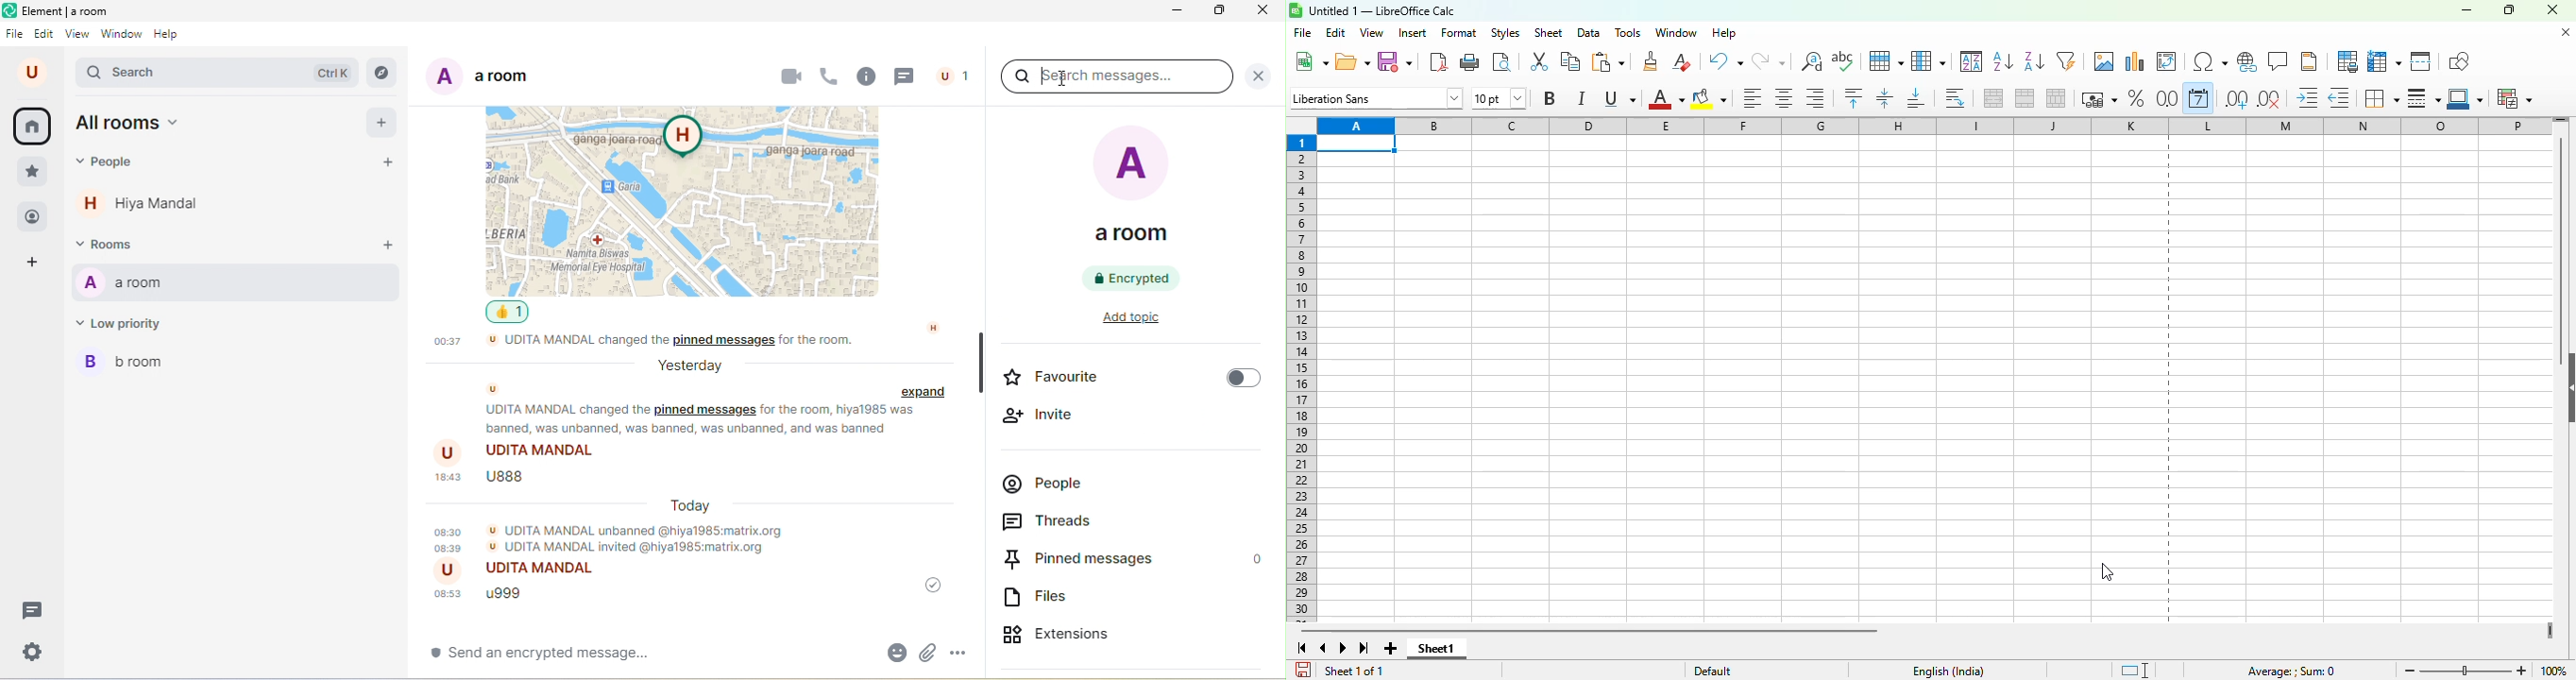  I want to click on rooms, so click(113, 246).